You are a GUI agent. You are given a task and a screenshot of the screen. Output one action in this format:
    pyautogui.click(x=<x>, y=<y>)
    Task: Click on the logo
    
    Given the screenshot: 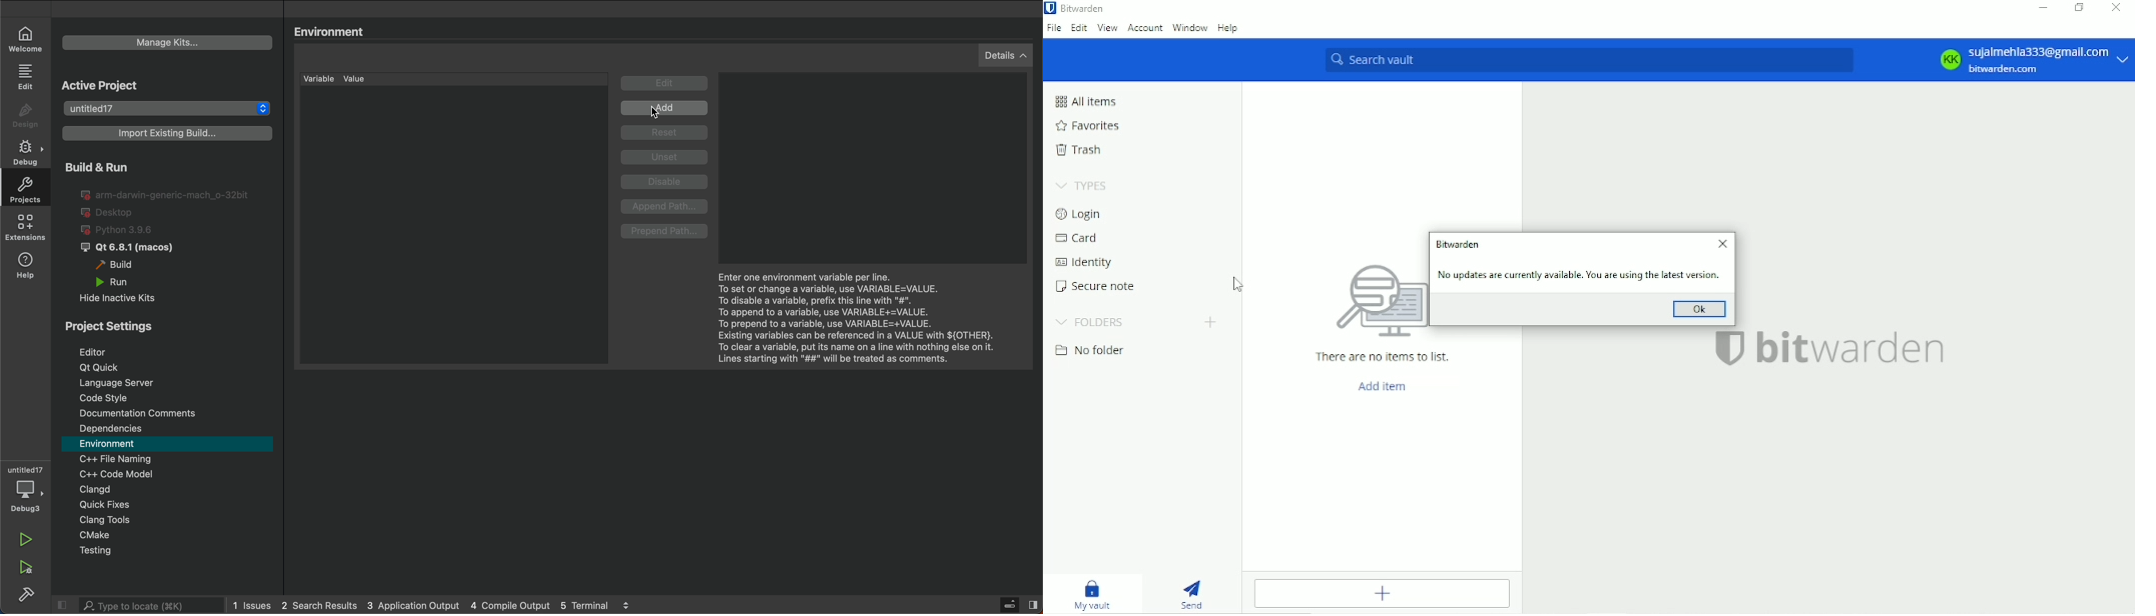 What is the action you would take?
    pyautogui.click(x=1728, y=348)
    